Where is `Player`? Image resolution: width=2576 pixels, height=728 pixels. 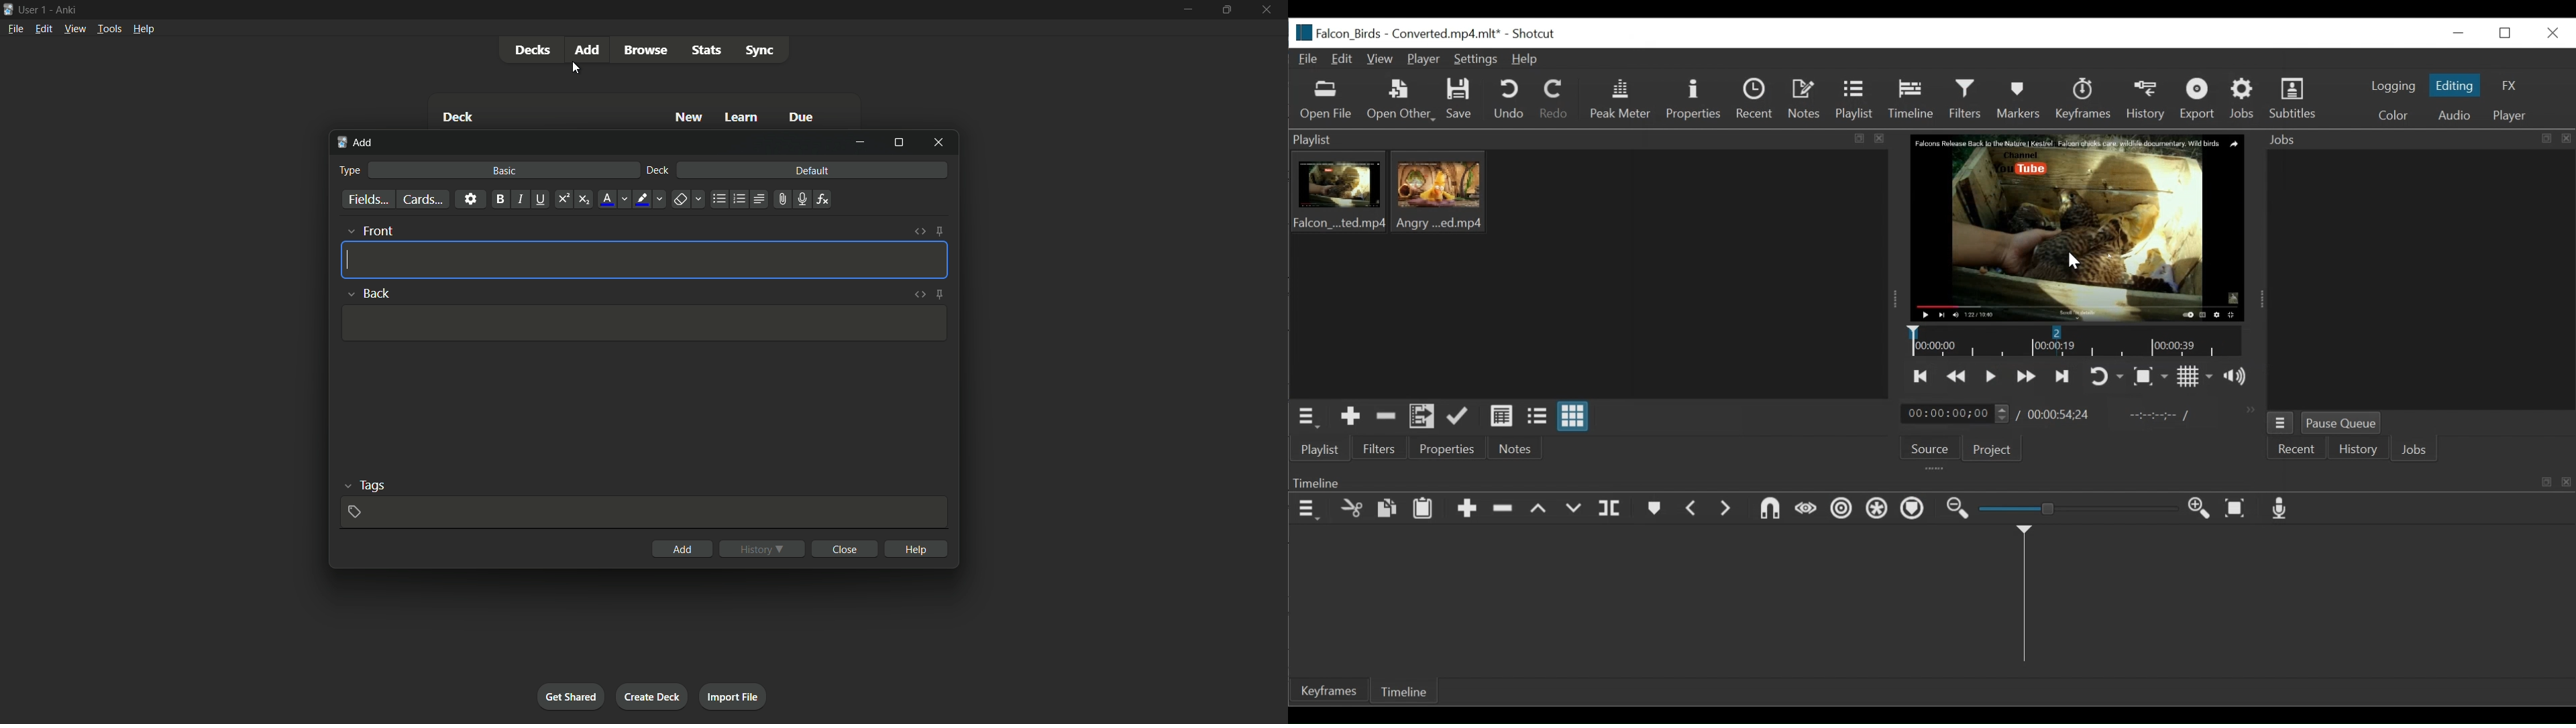
Player is located at coordinates (1424, 60).